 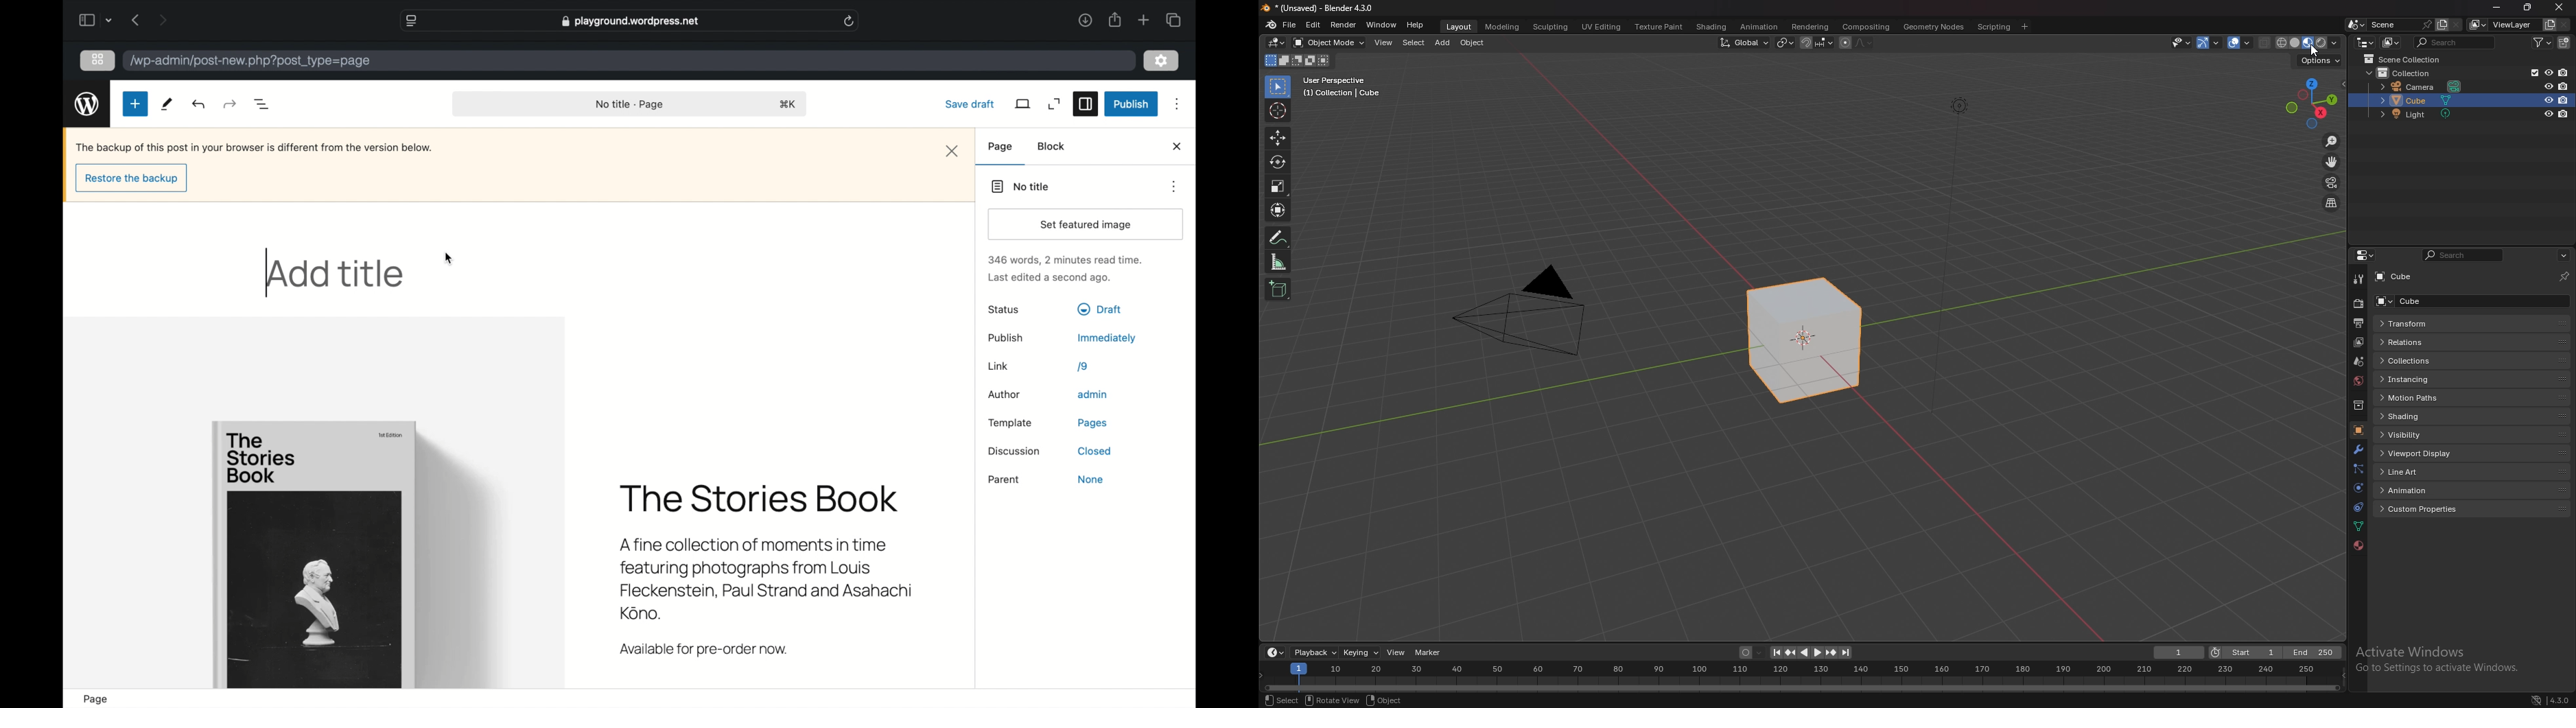 I want to click on none, so click(x=1092, y=479).